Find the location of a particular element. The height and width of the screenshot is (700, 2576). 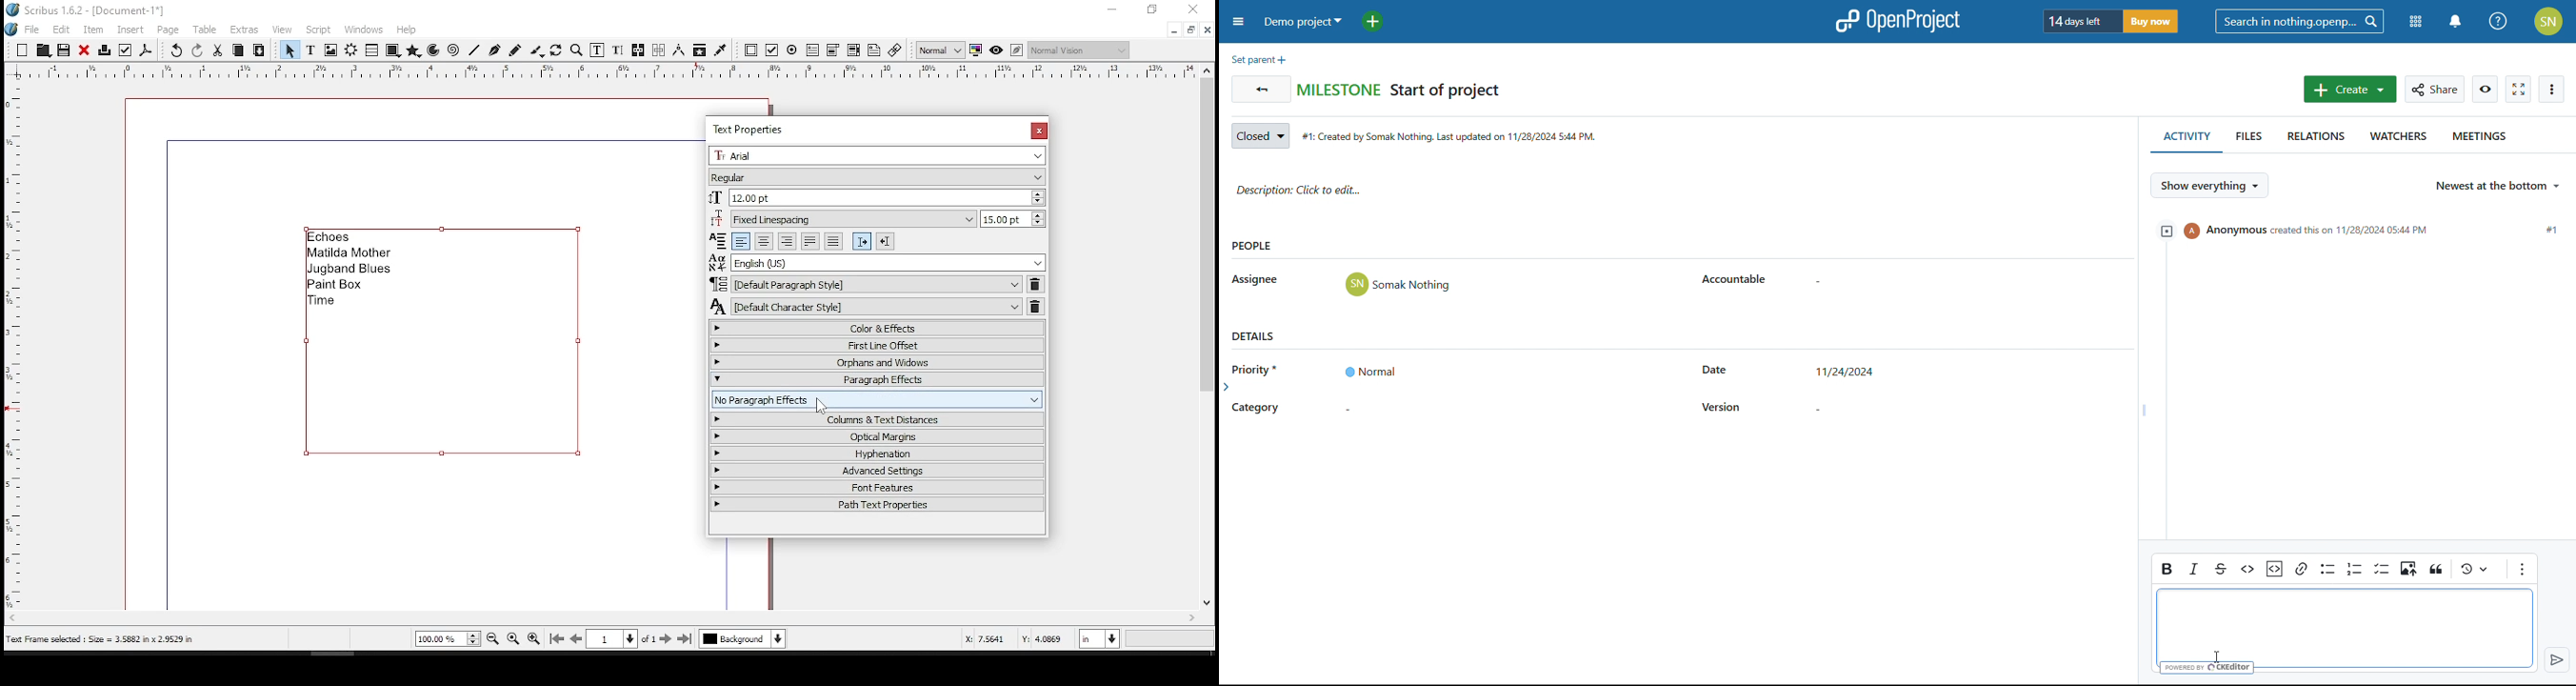

cut is located at coordinates (218, 50).